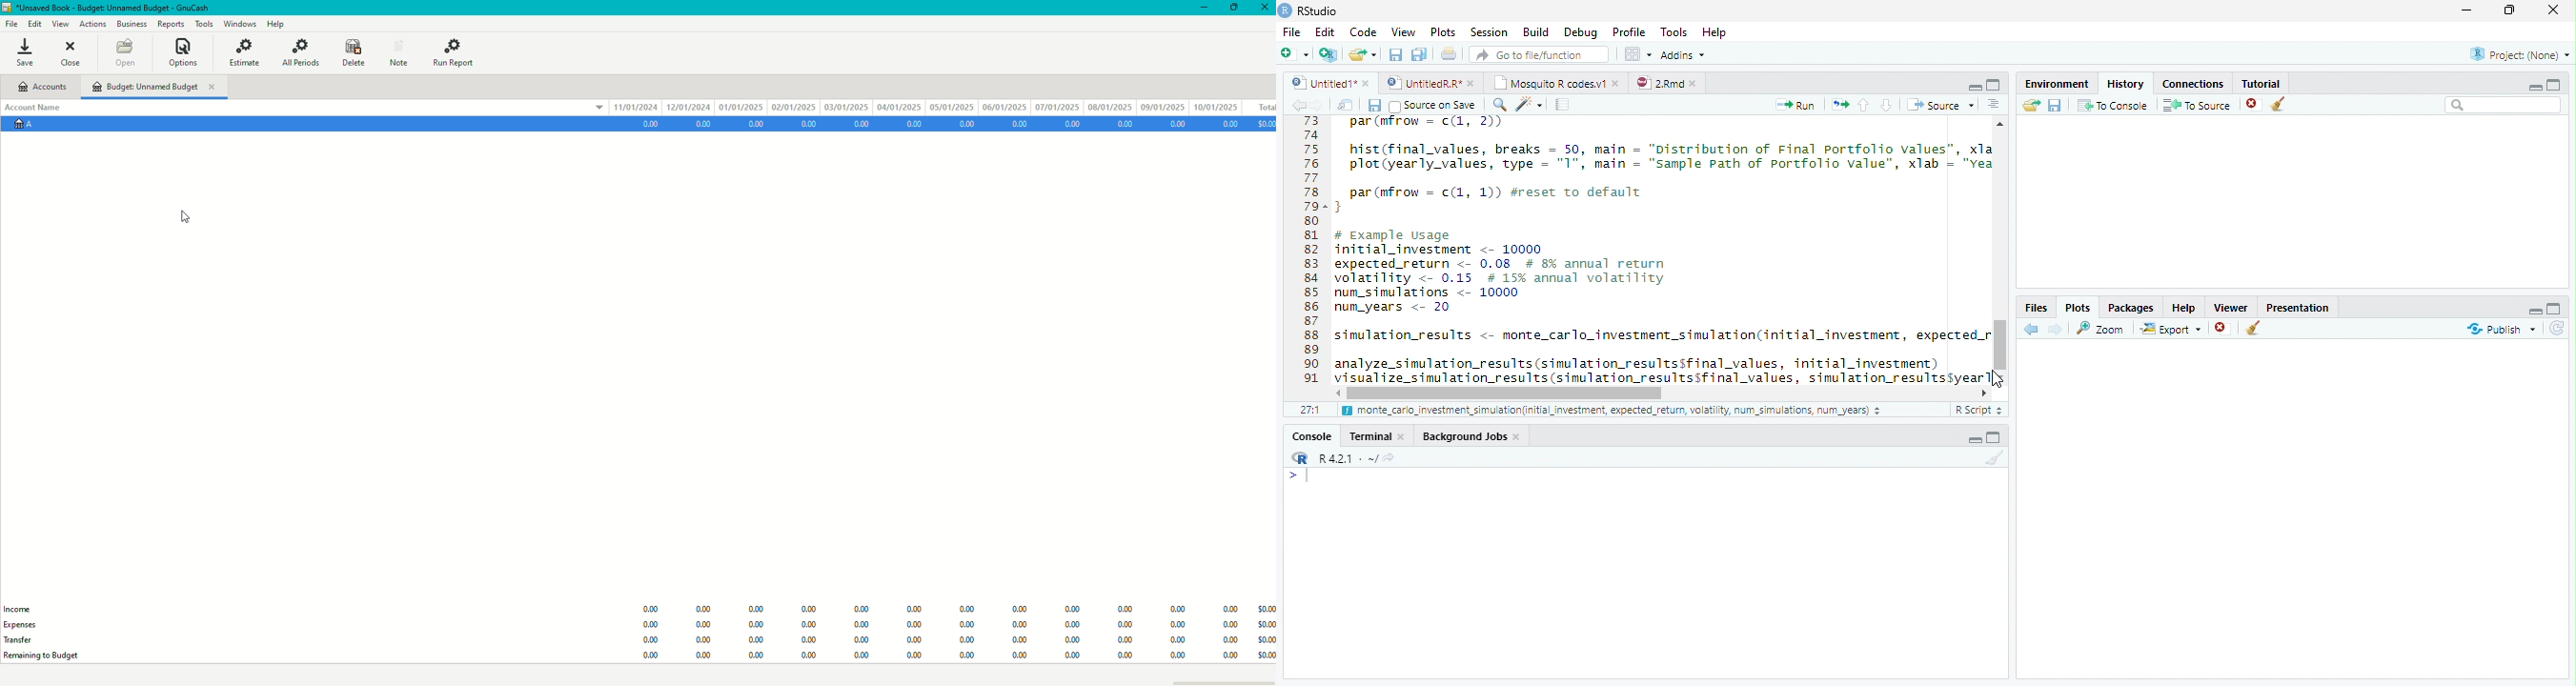  What do you see at coordinates (12, 22) in the screenshot?
I see `File` at bounding box center [12, 22].